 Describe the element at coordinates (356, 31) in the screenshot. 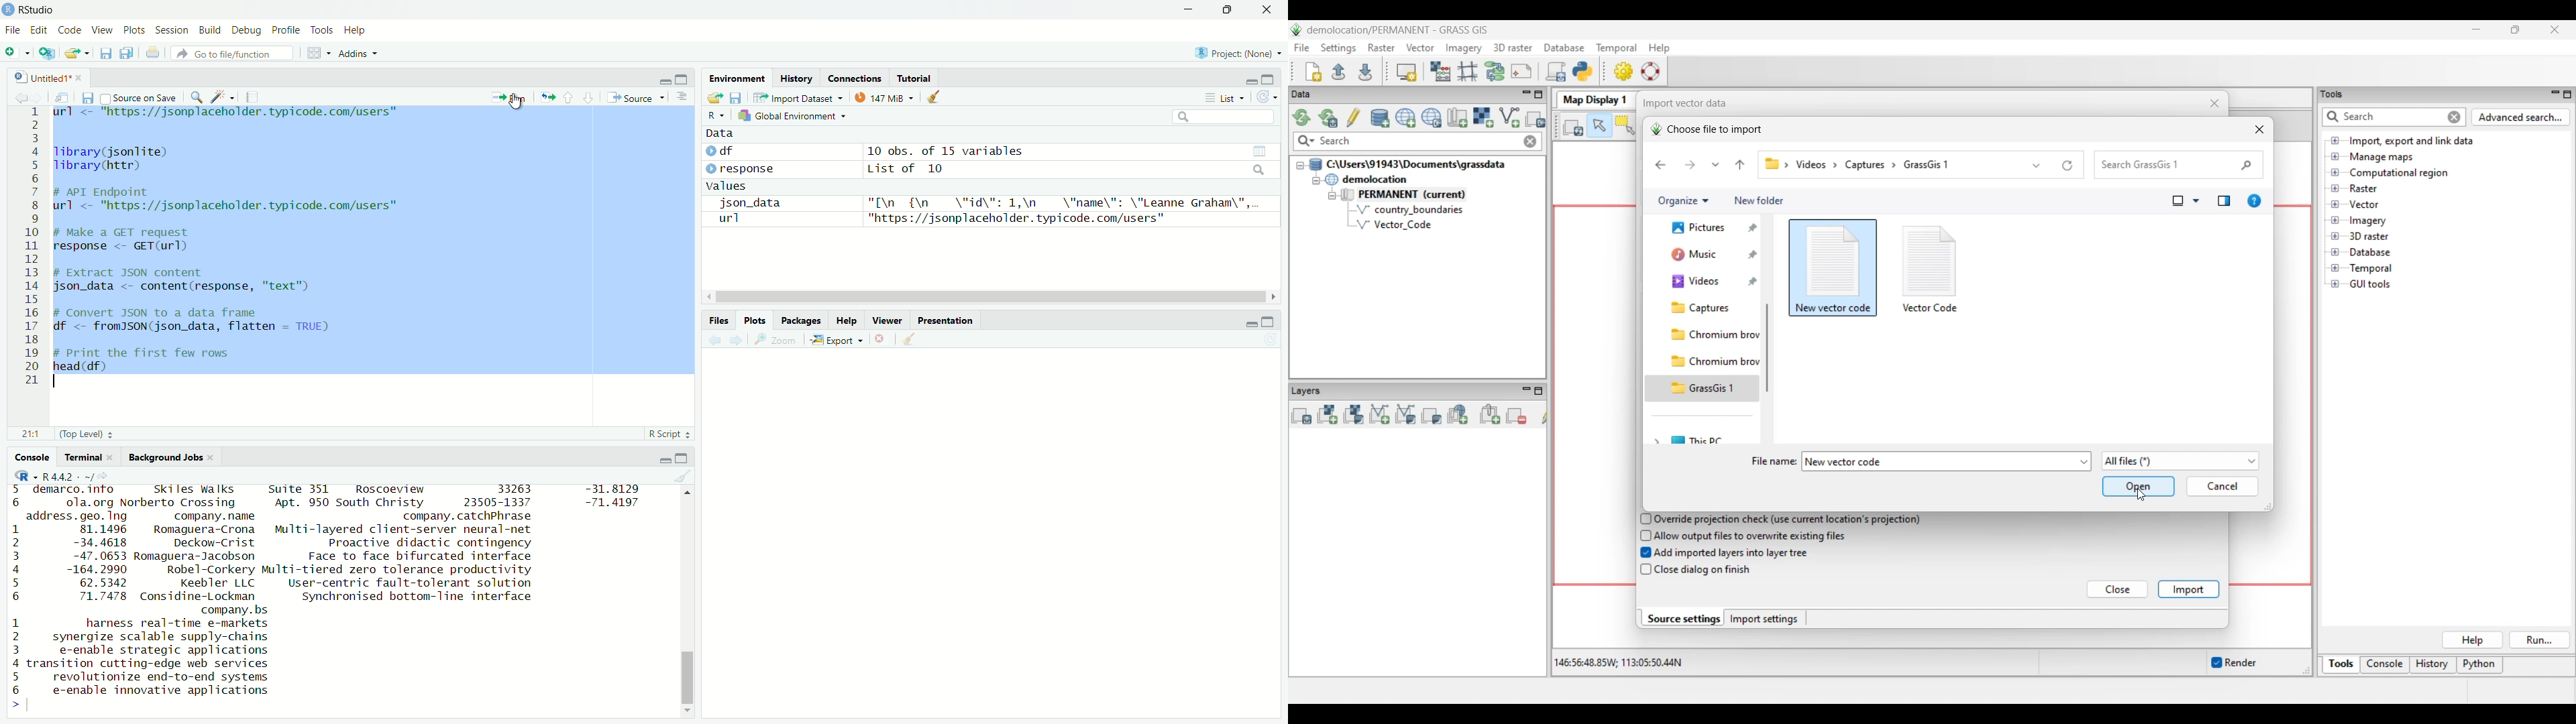

I see `Help` at that location.